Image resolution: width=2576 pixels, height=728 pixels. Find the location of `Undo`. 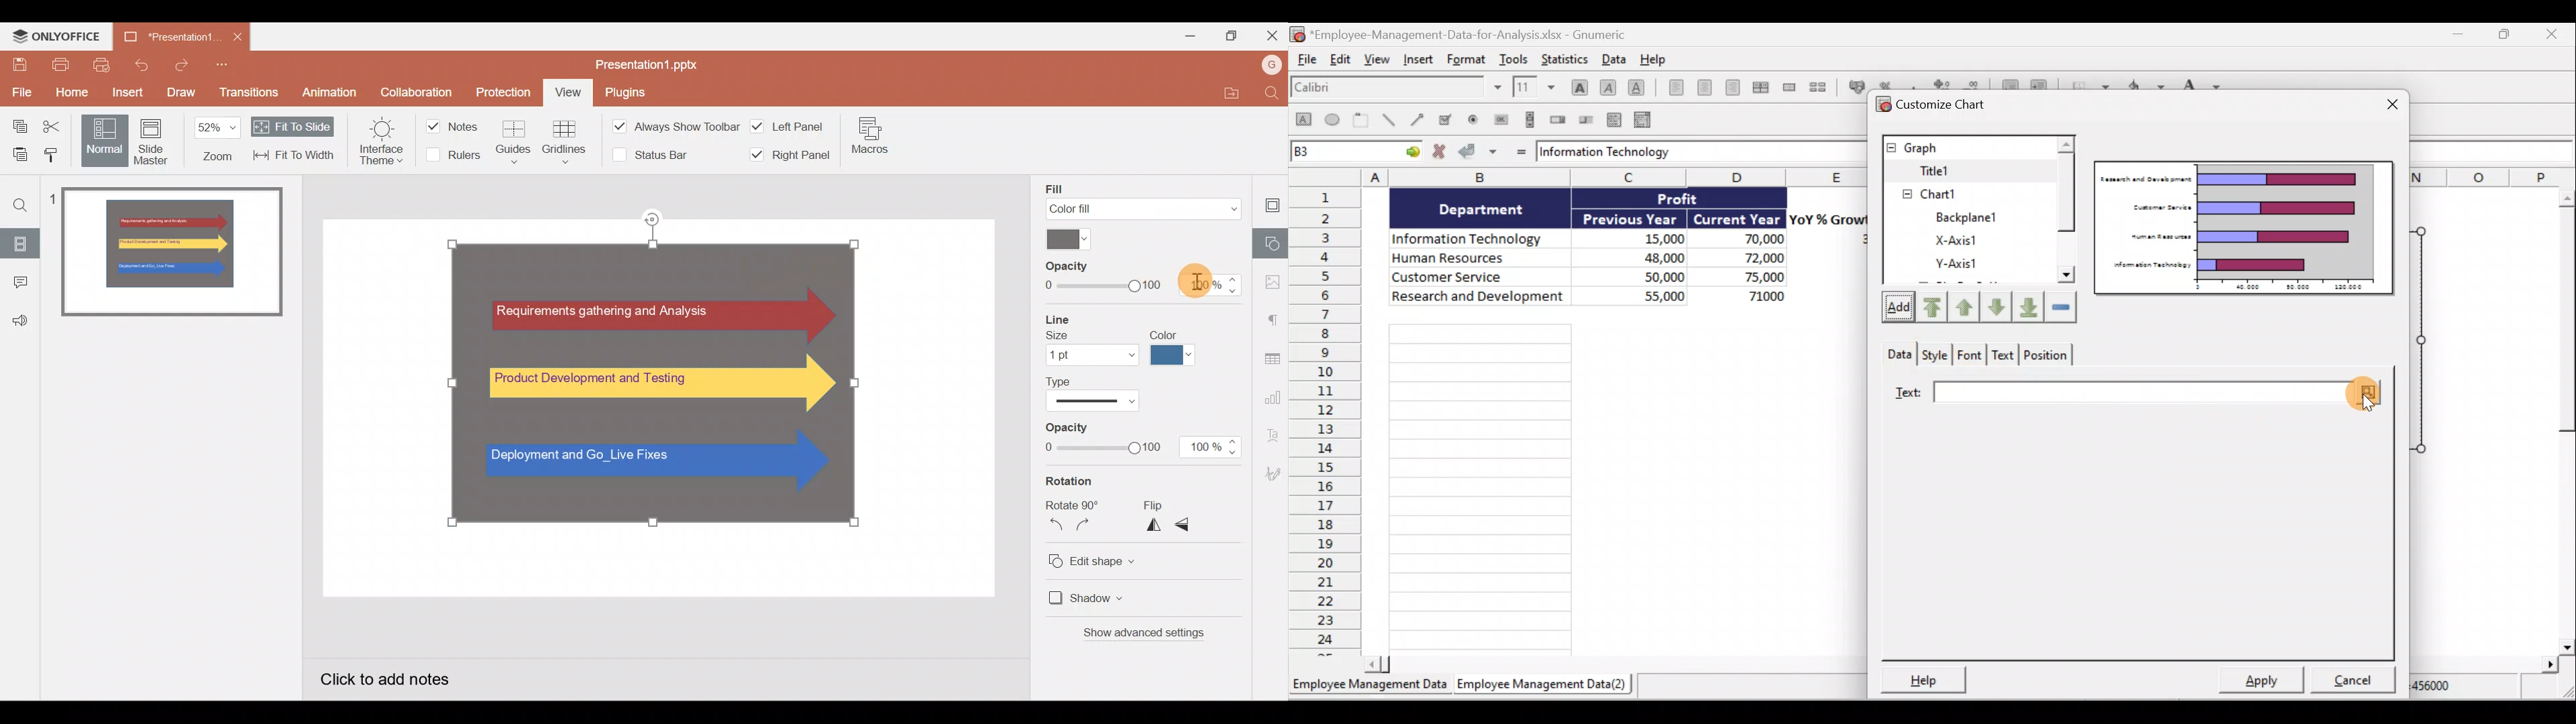

Undo is located at coordinates (144, 64).